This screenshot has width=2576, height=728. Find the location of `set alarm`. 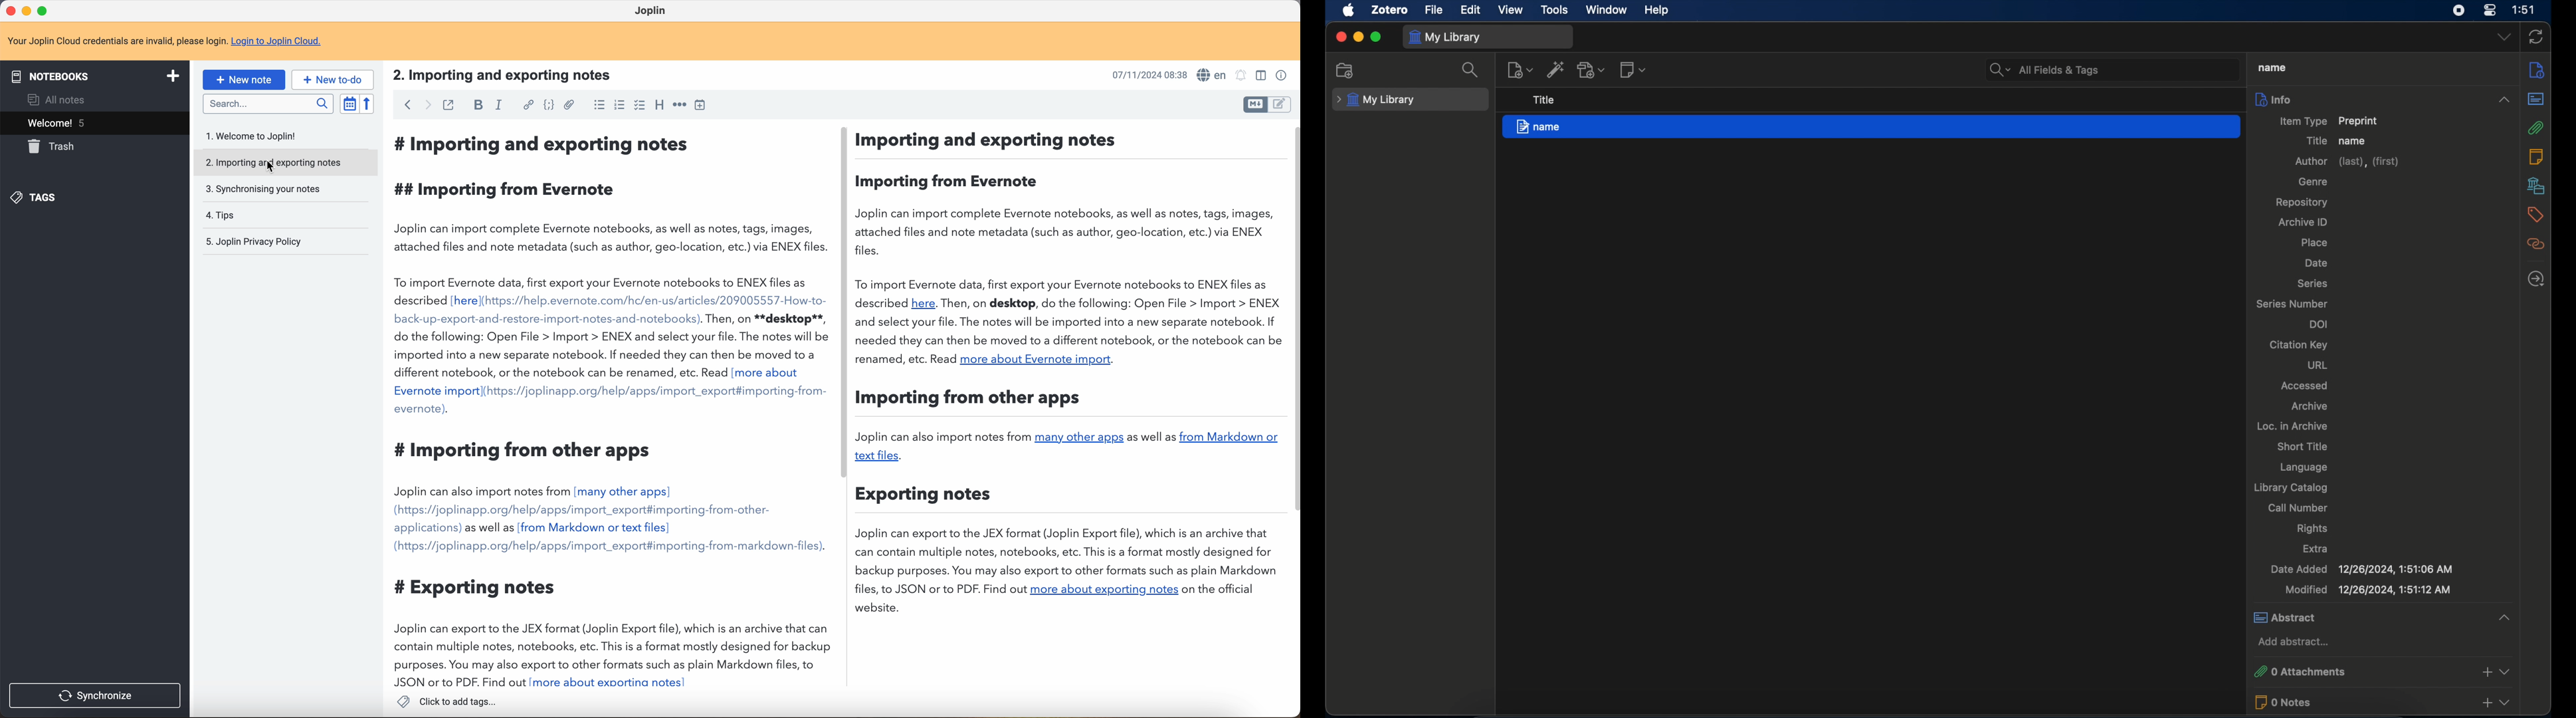

set alarm is located at coordinates (1243, 76).